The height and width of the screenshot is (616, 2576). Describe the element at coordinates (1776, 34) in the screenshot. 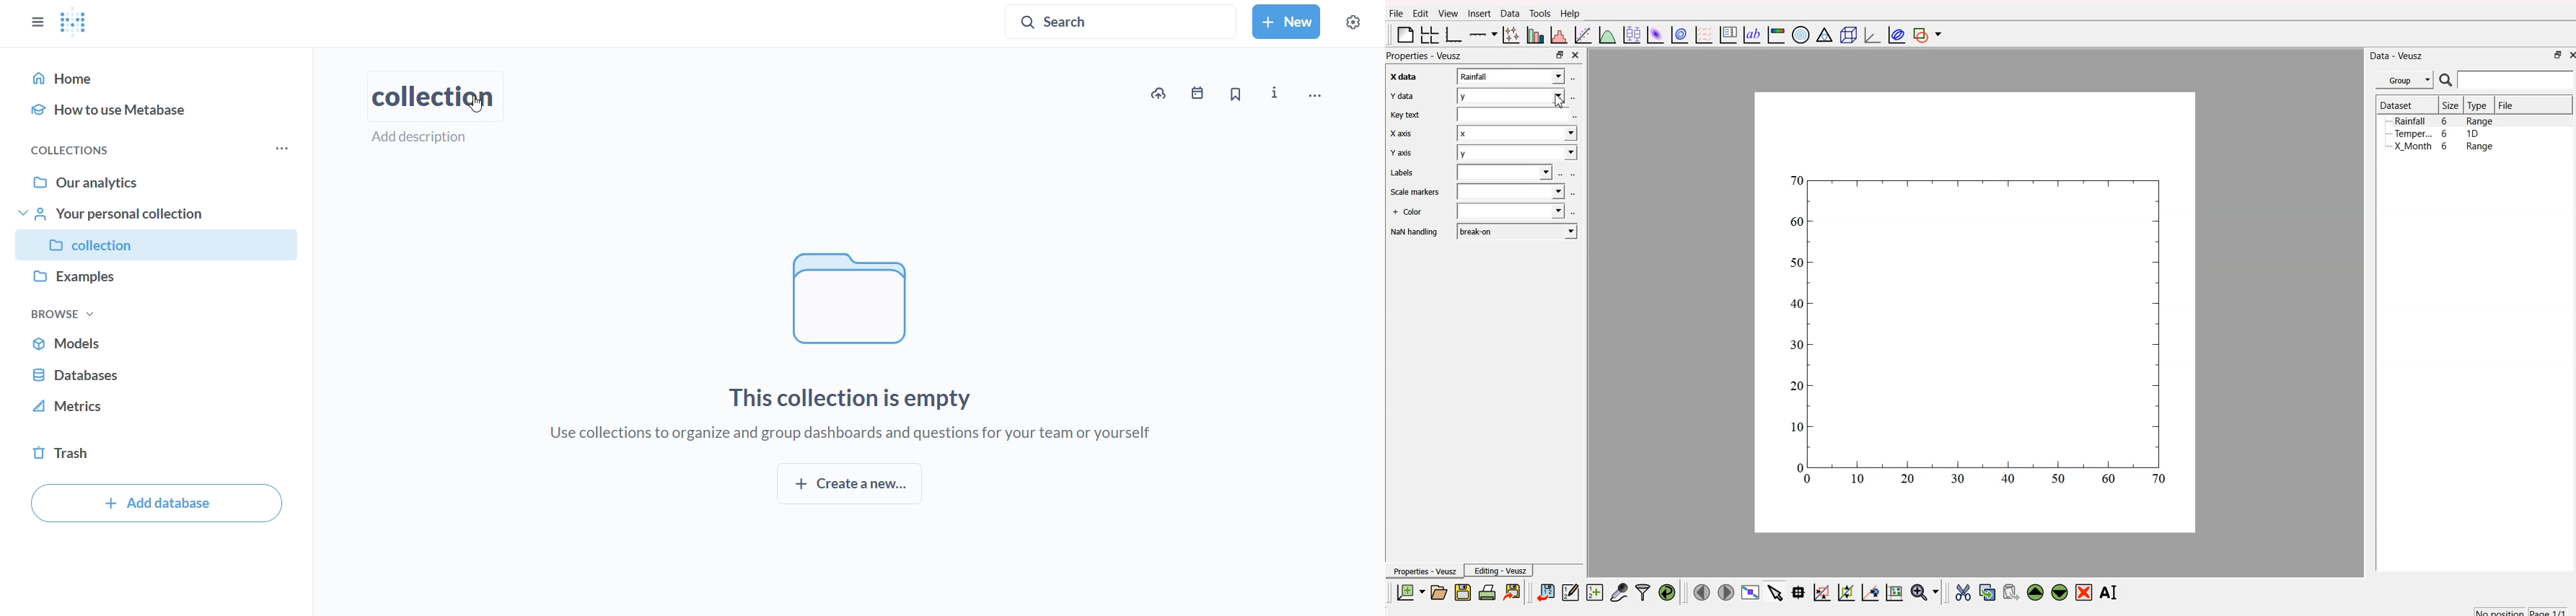

I see `image color bar ` at that location.